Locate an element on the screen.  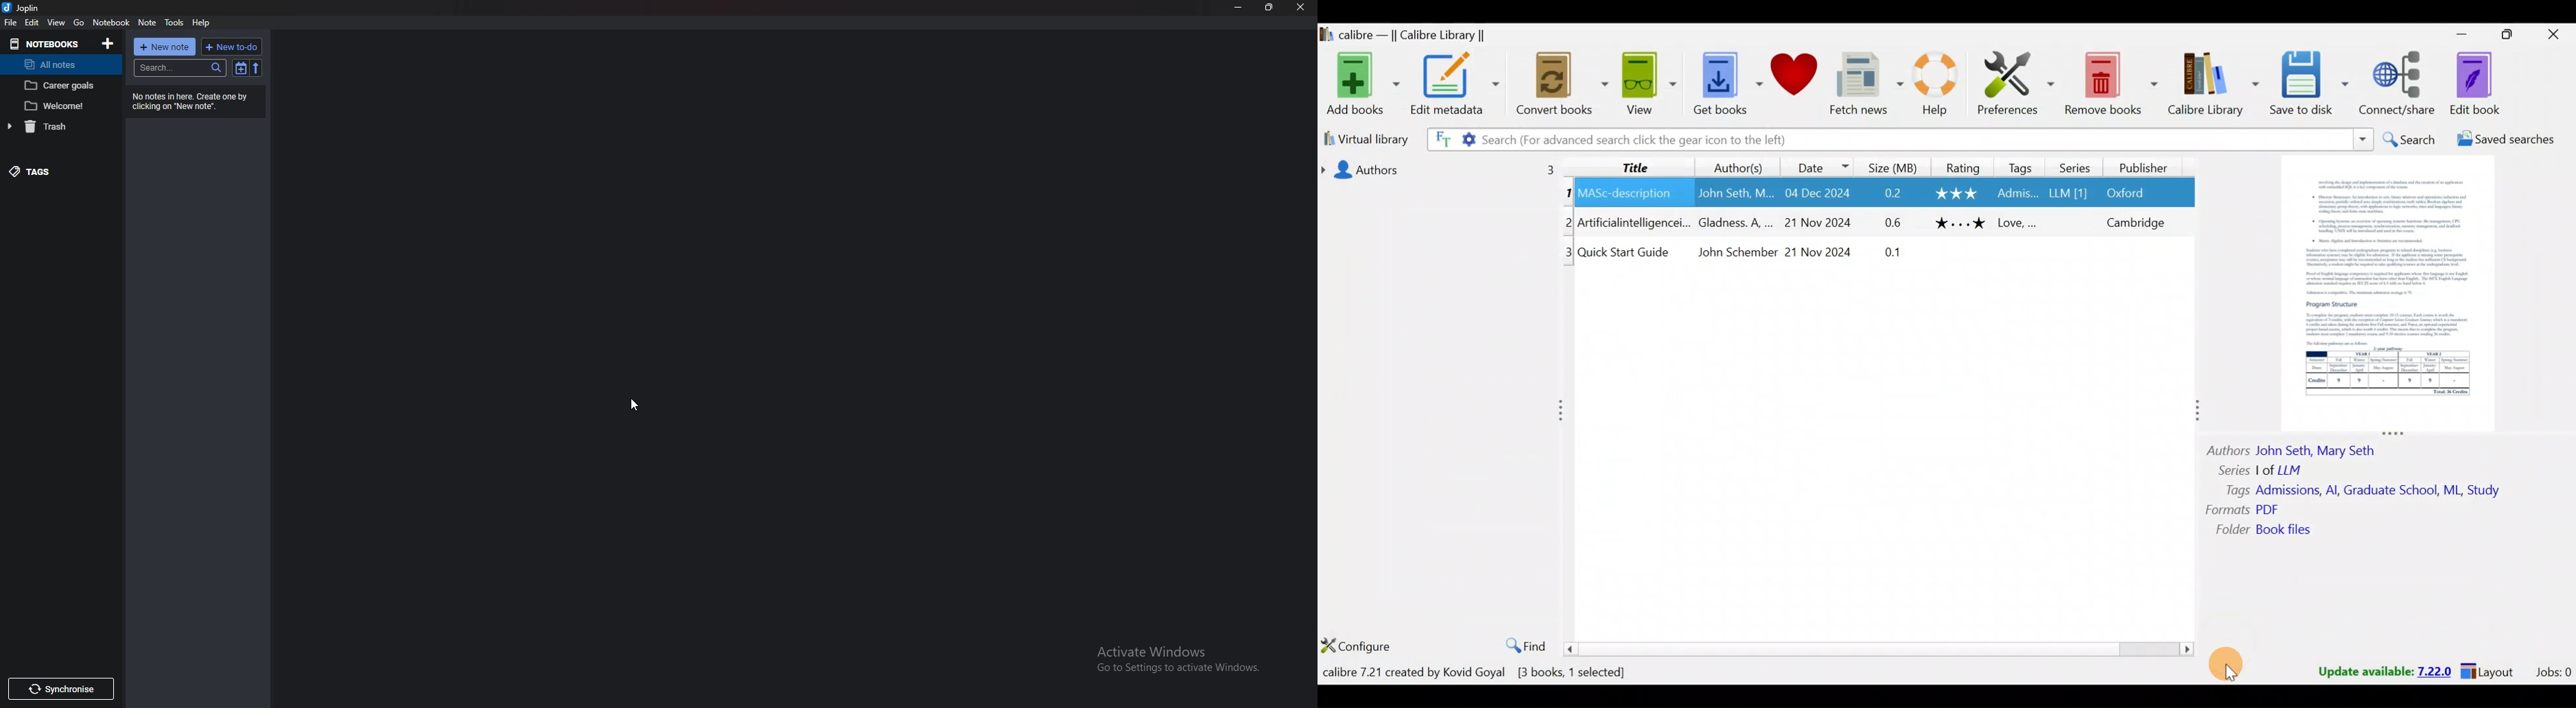
 is located at coordinates (2381, 489).